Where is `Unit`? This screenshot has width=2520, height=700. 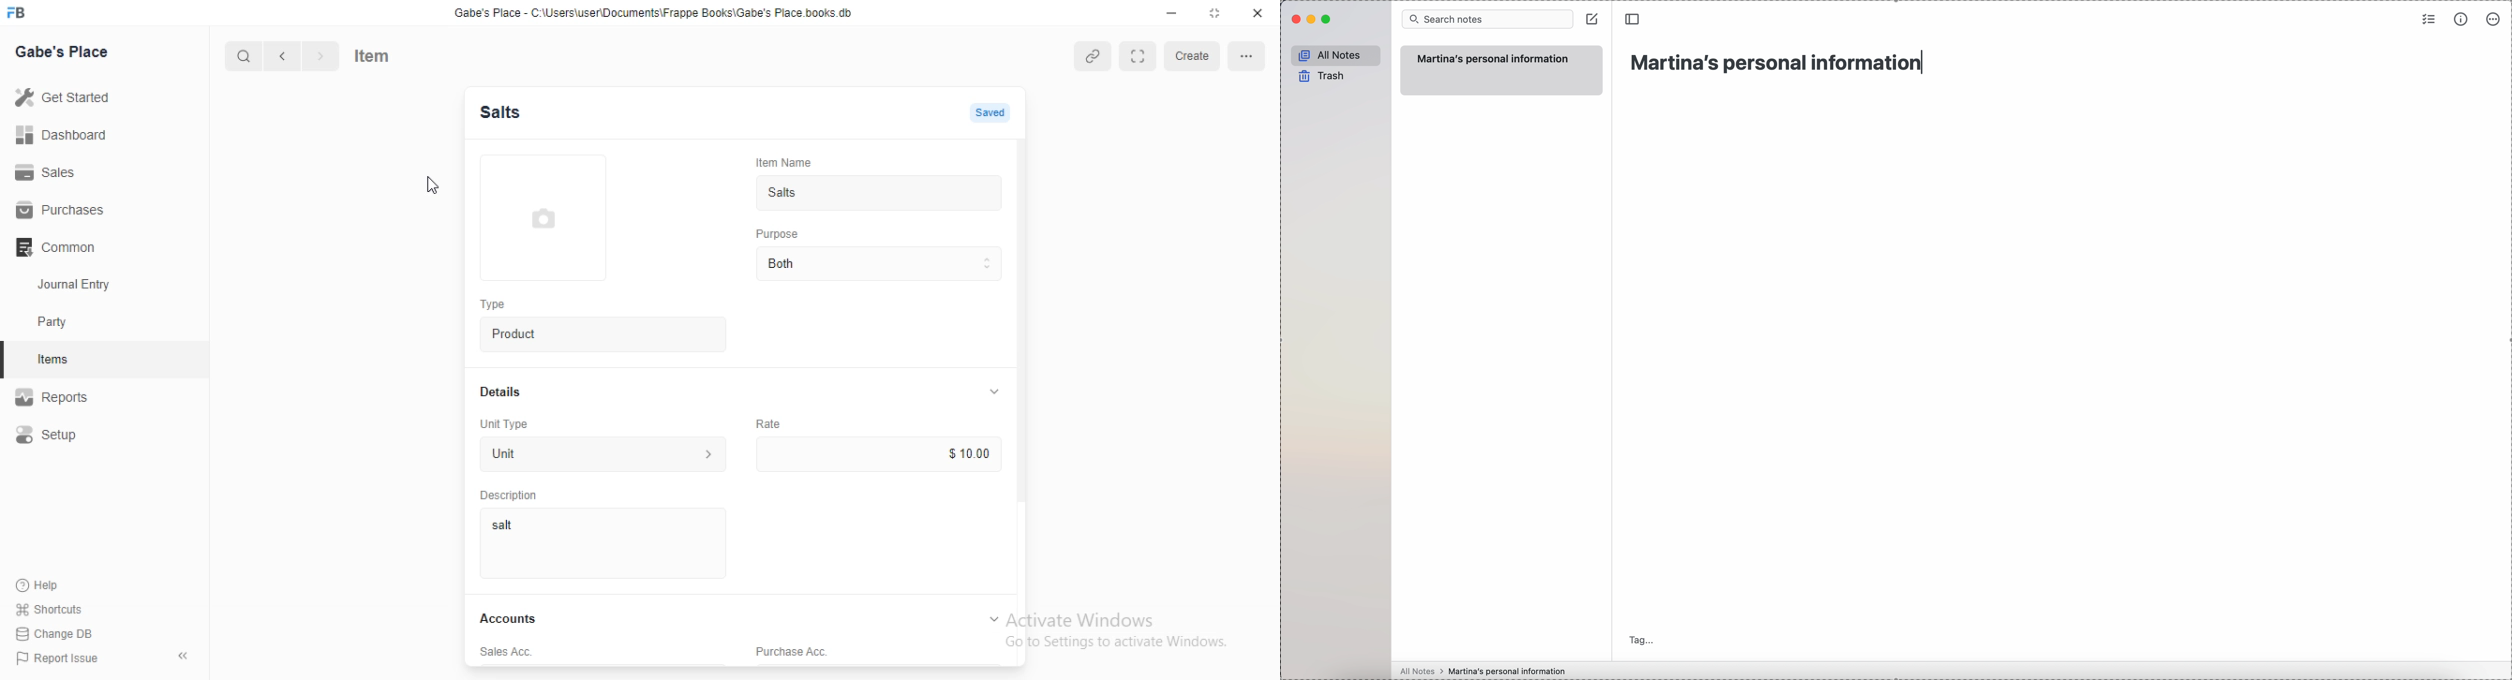
Unit is located at coordinates (507, 451).